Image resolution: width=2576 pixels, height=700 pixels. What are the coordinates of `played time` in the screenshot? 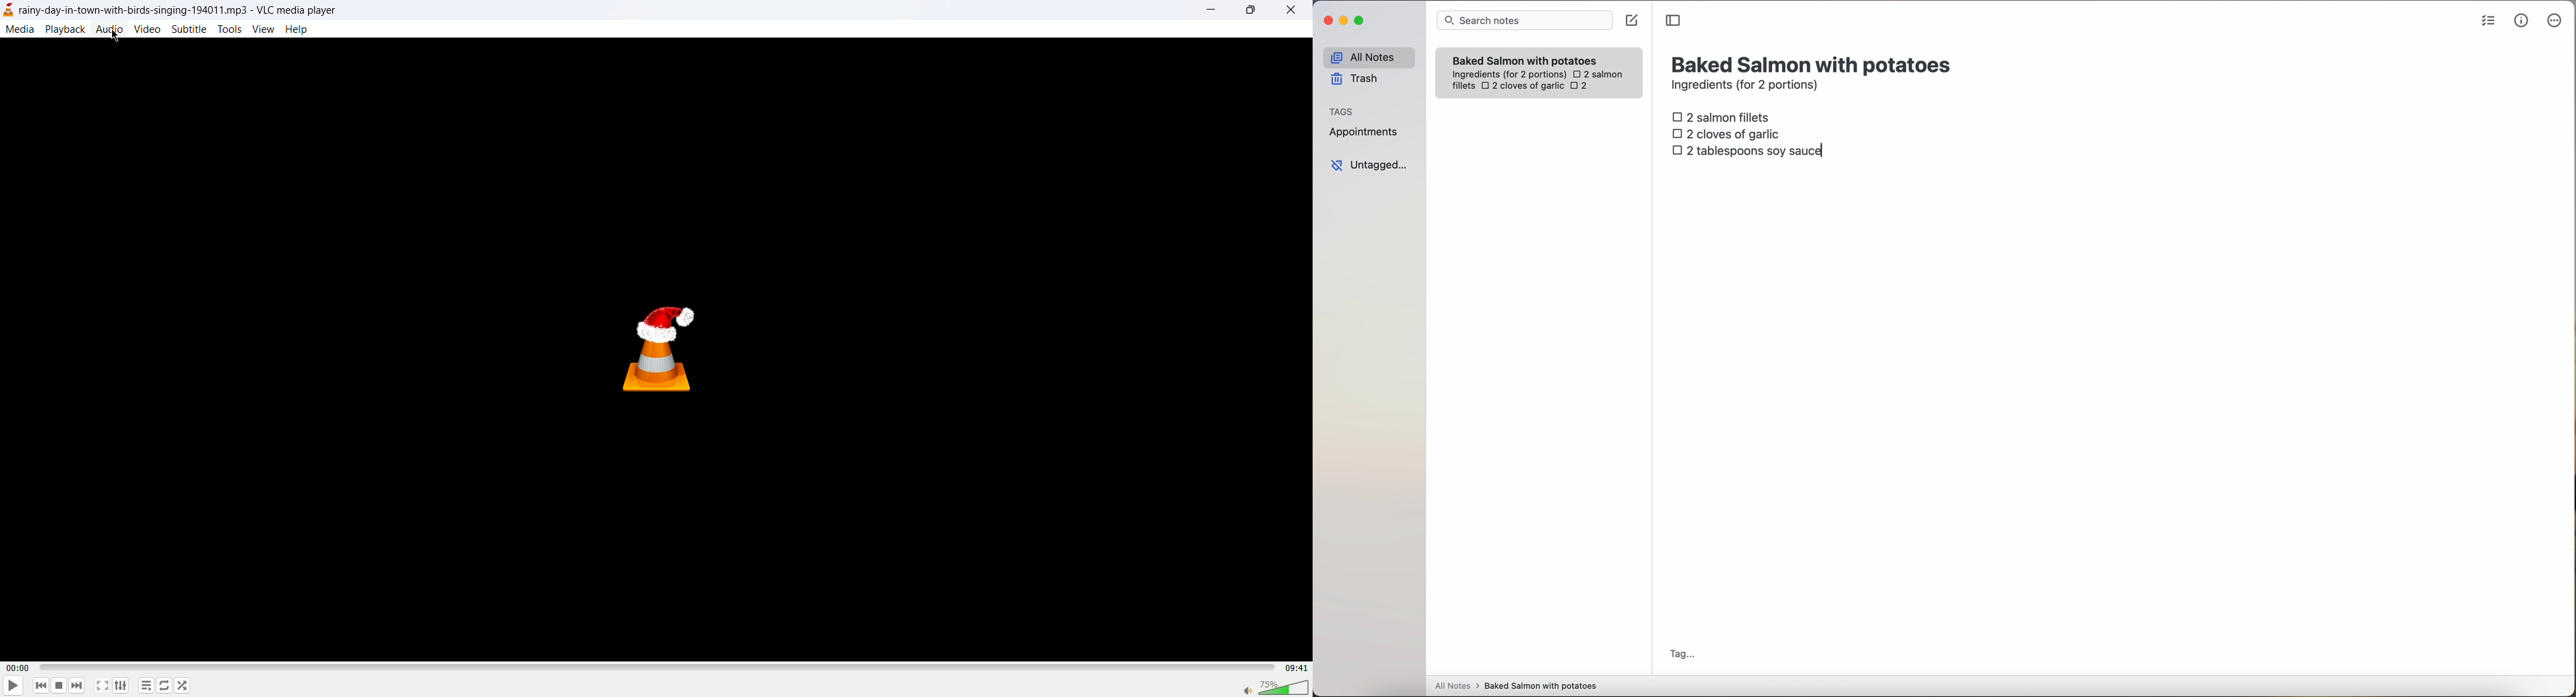 It's located at (17, 668).